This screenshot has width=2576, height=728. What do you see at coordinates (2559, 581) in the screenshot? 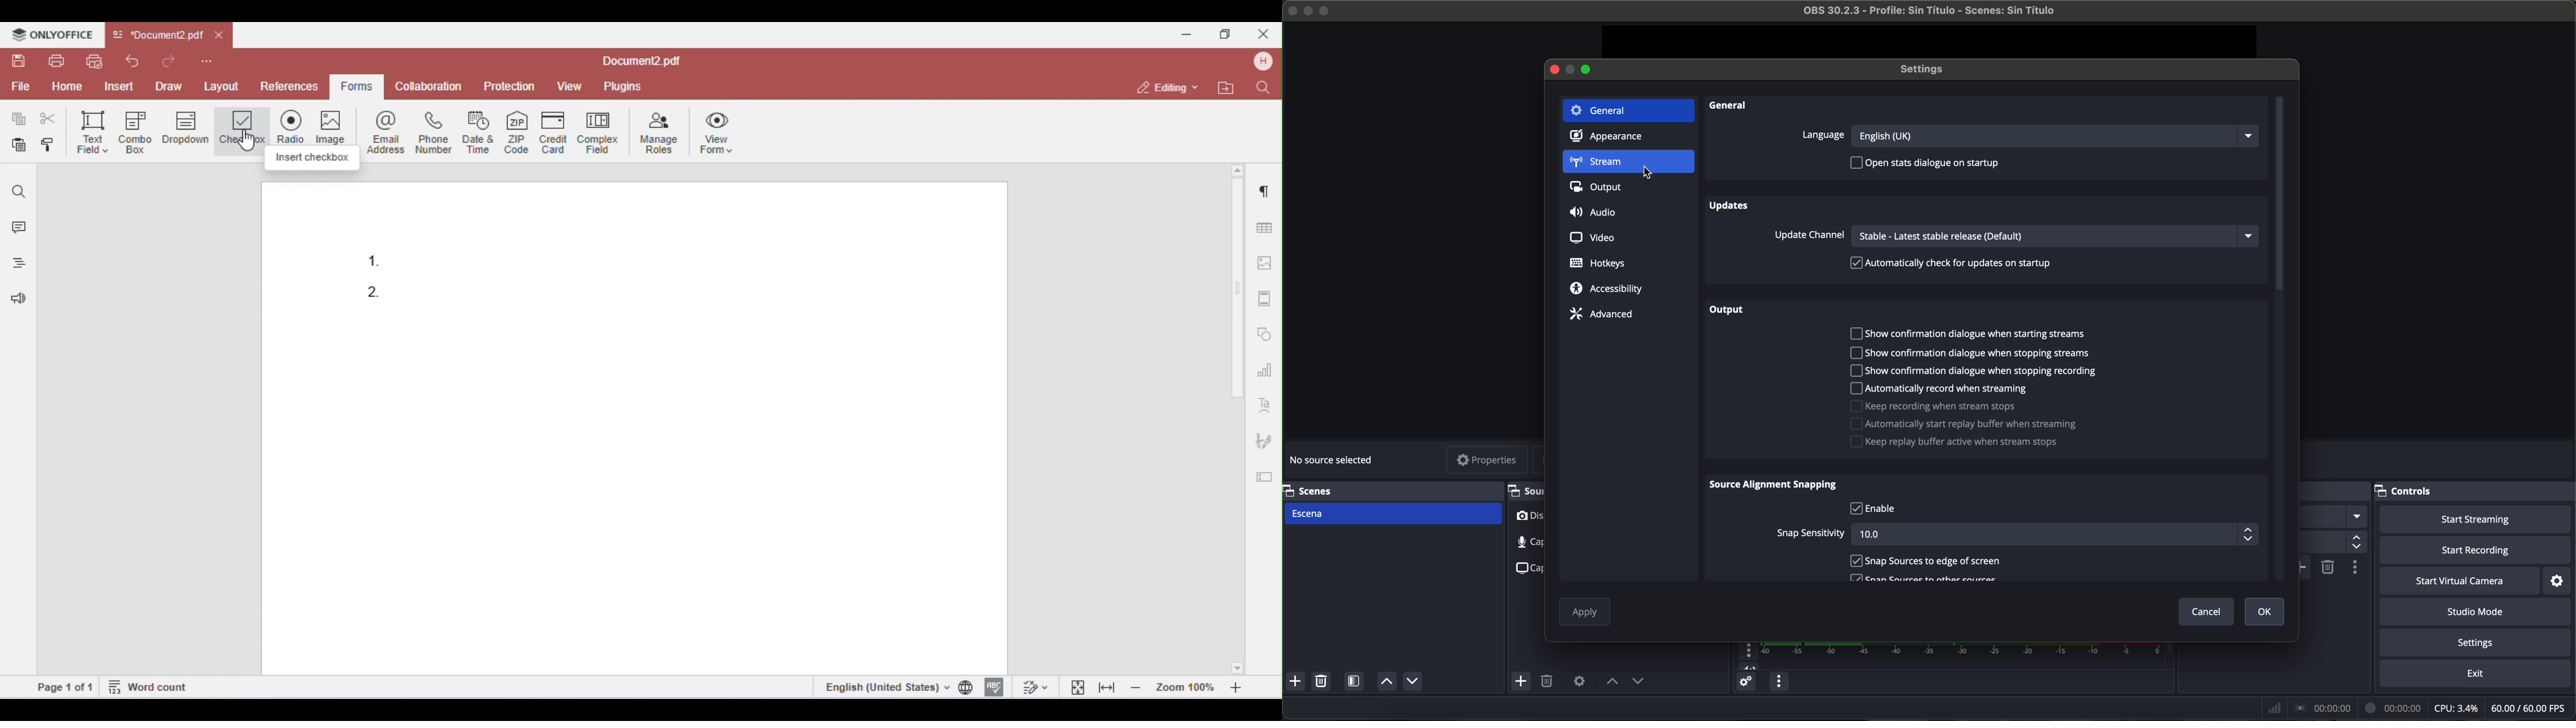
I see `settings` at bounding box center [2559, 581].